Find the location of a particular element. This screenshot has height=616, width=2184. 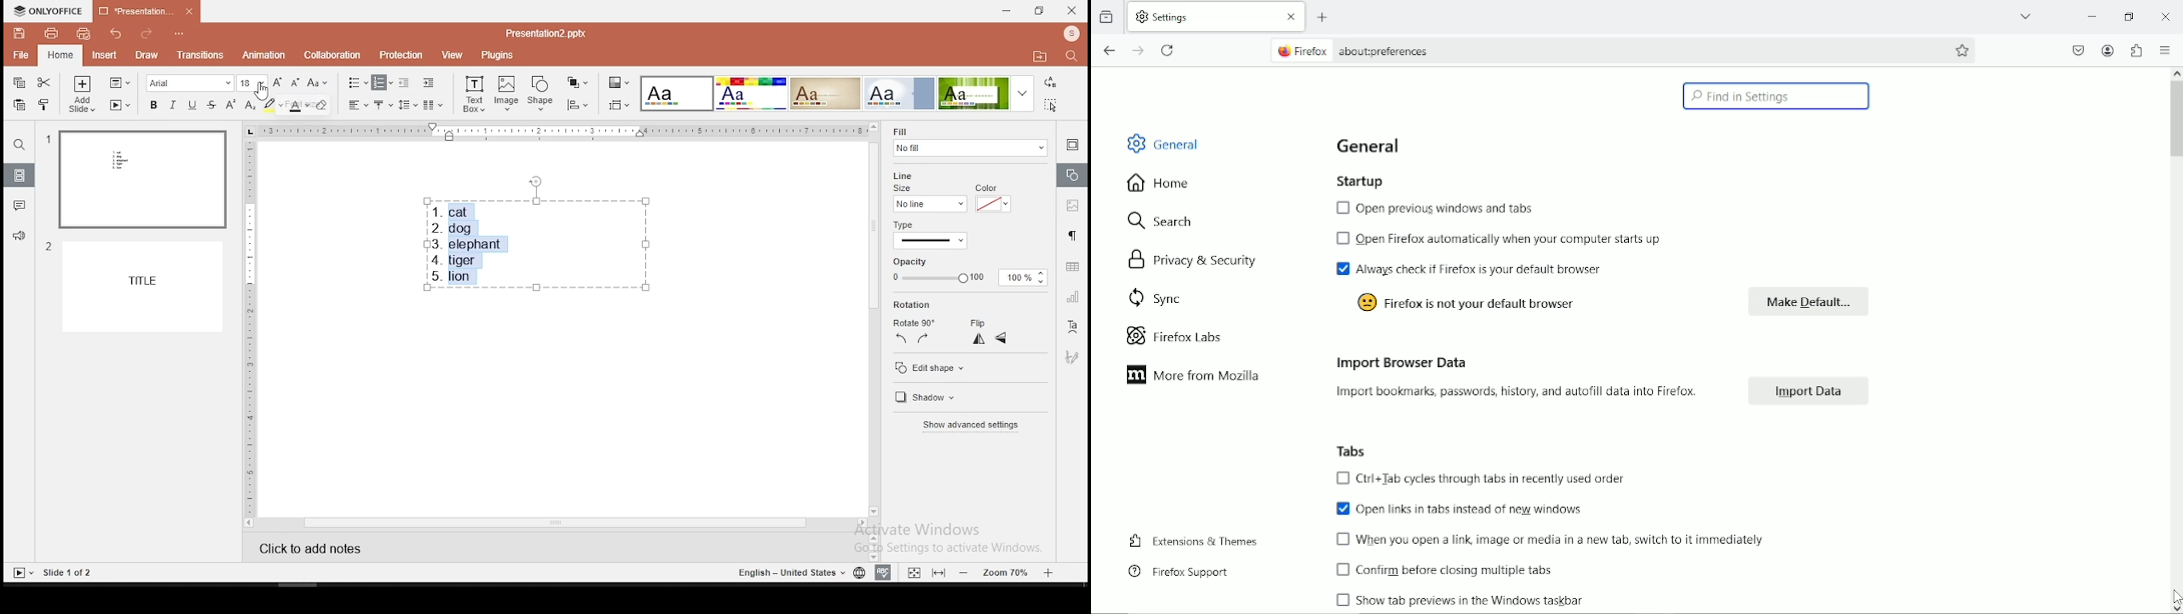

home is located at coordinates (59, 53).